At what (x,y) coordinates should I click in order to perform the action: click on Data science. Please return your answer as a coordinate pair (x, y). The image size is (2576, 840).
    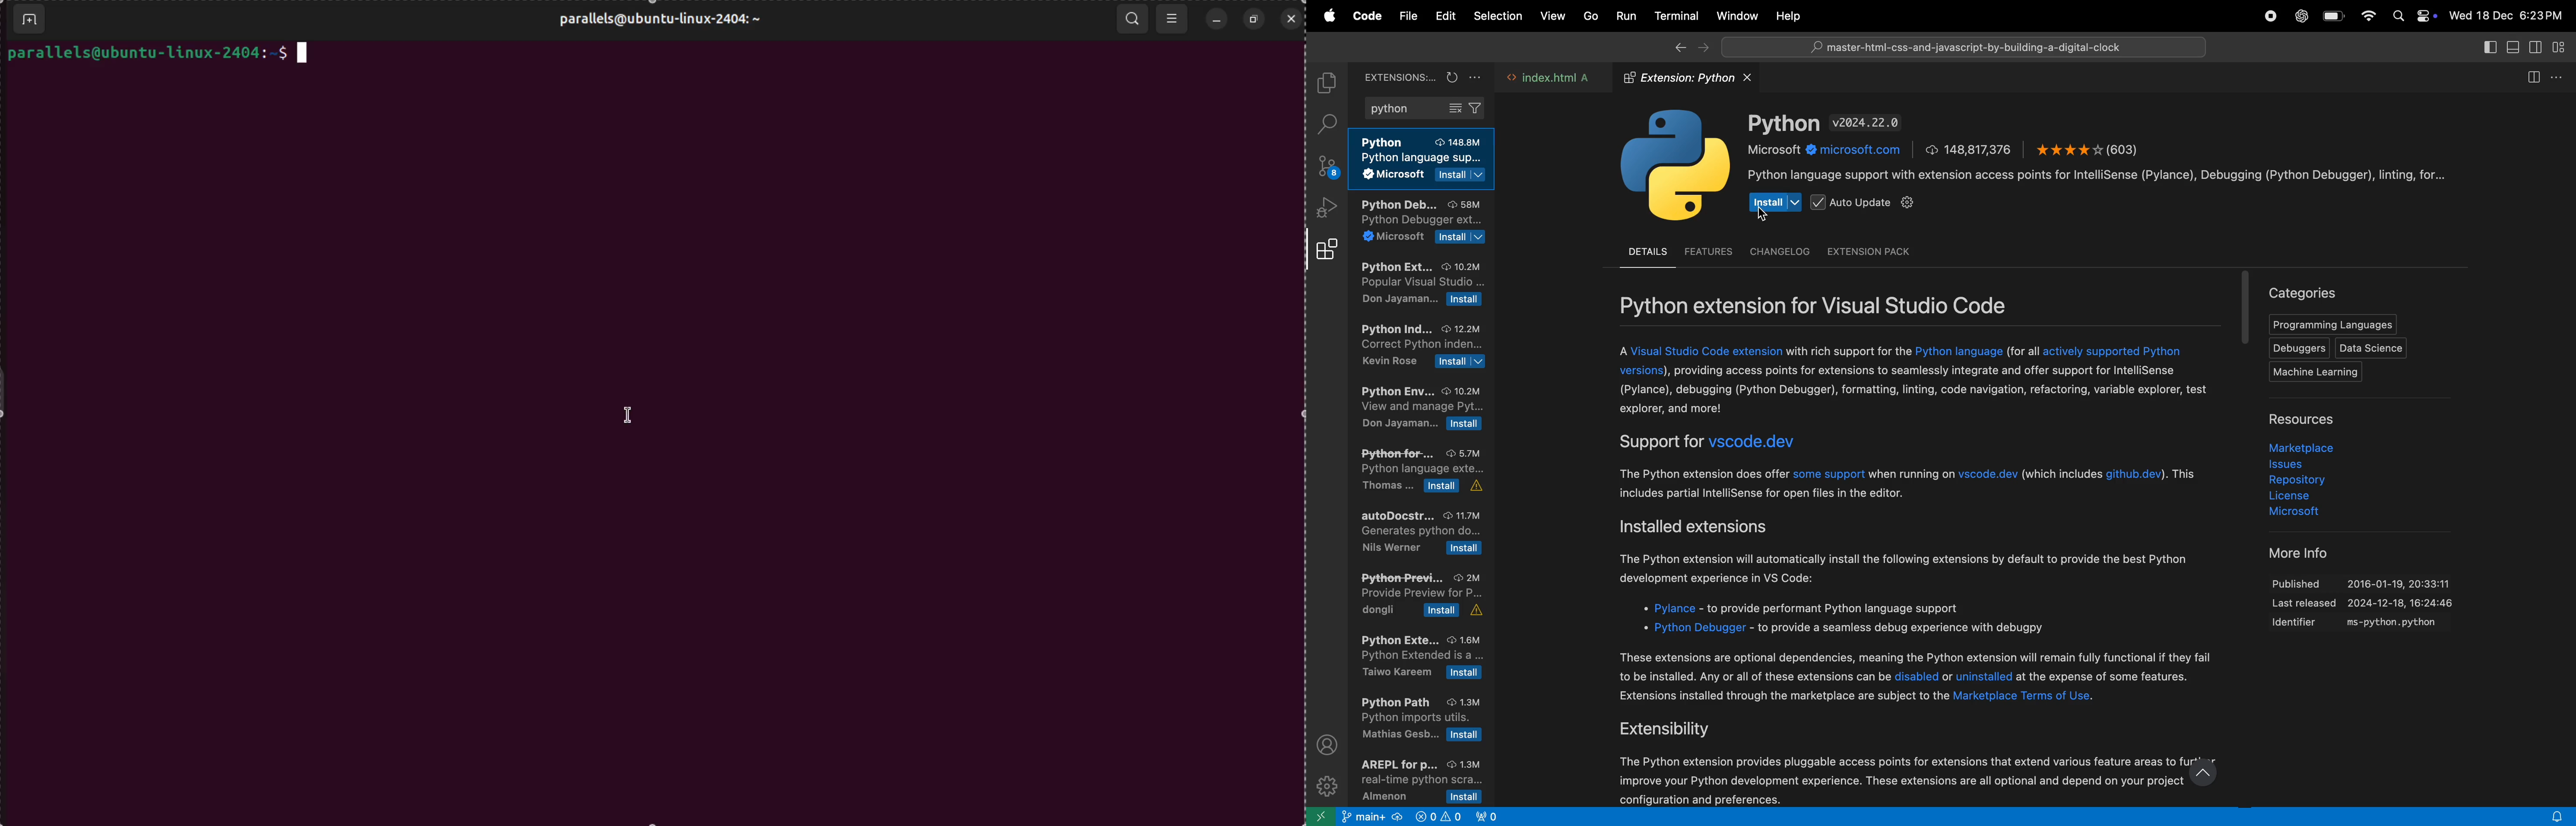
    Looking at the image, I should click on (2372, 348).